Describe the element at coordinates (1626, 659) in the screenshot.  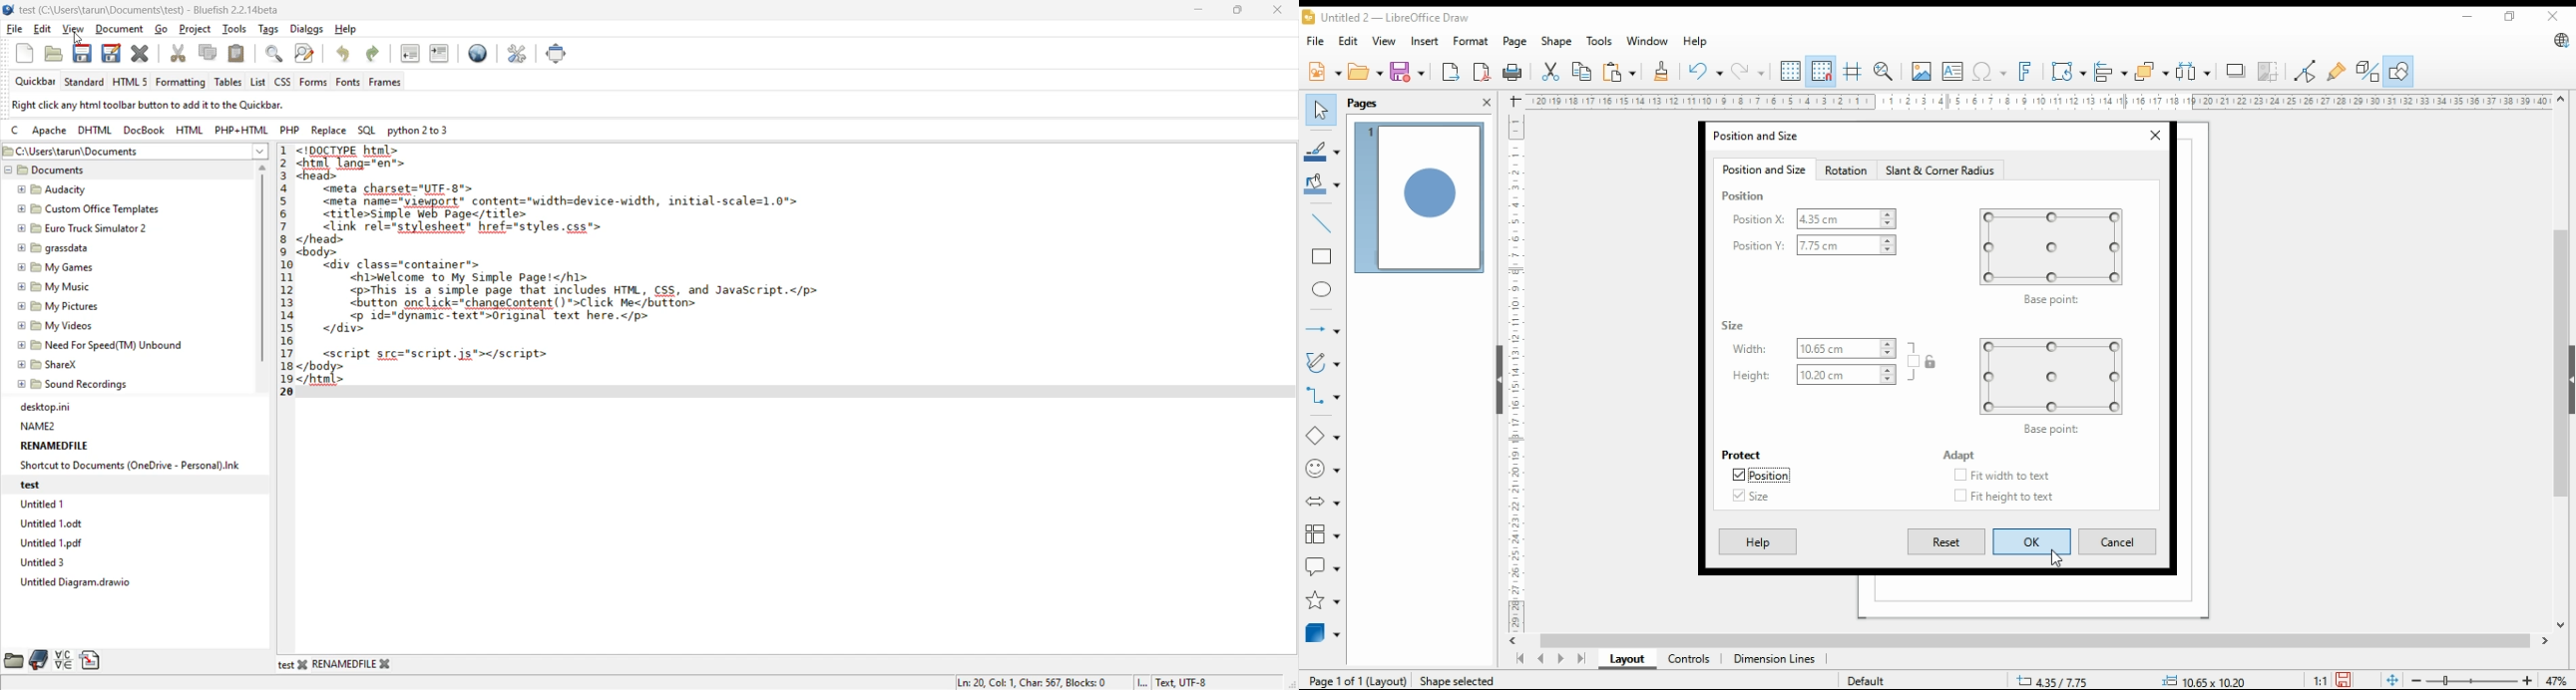
I see `layout` at that location.